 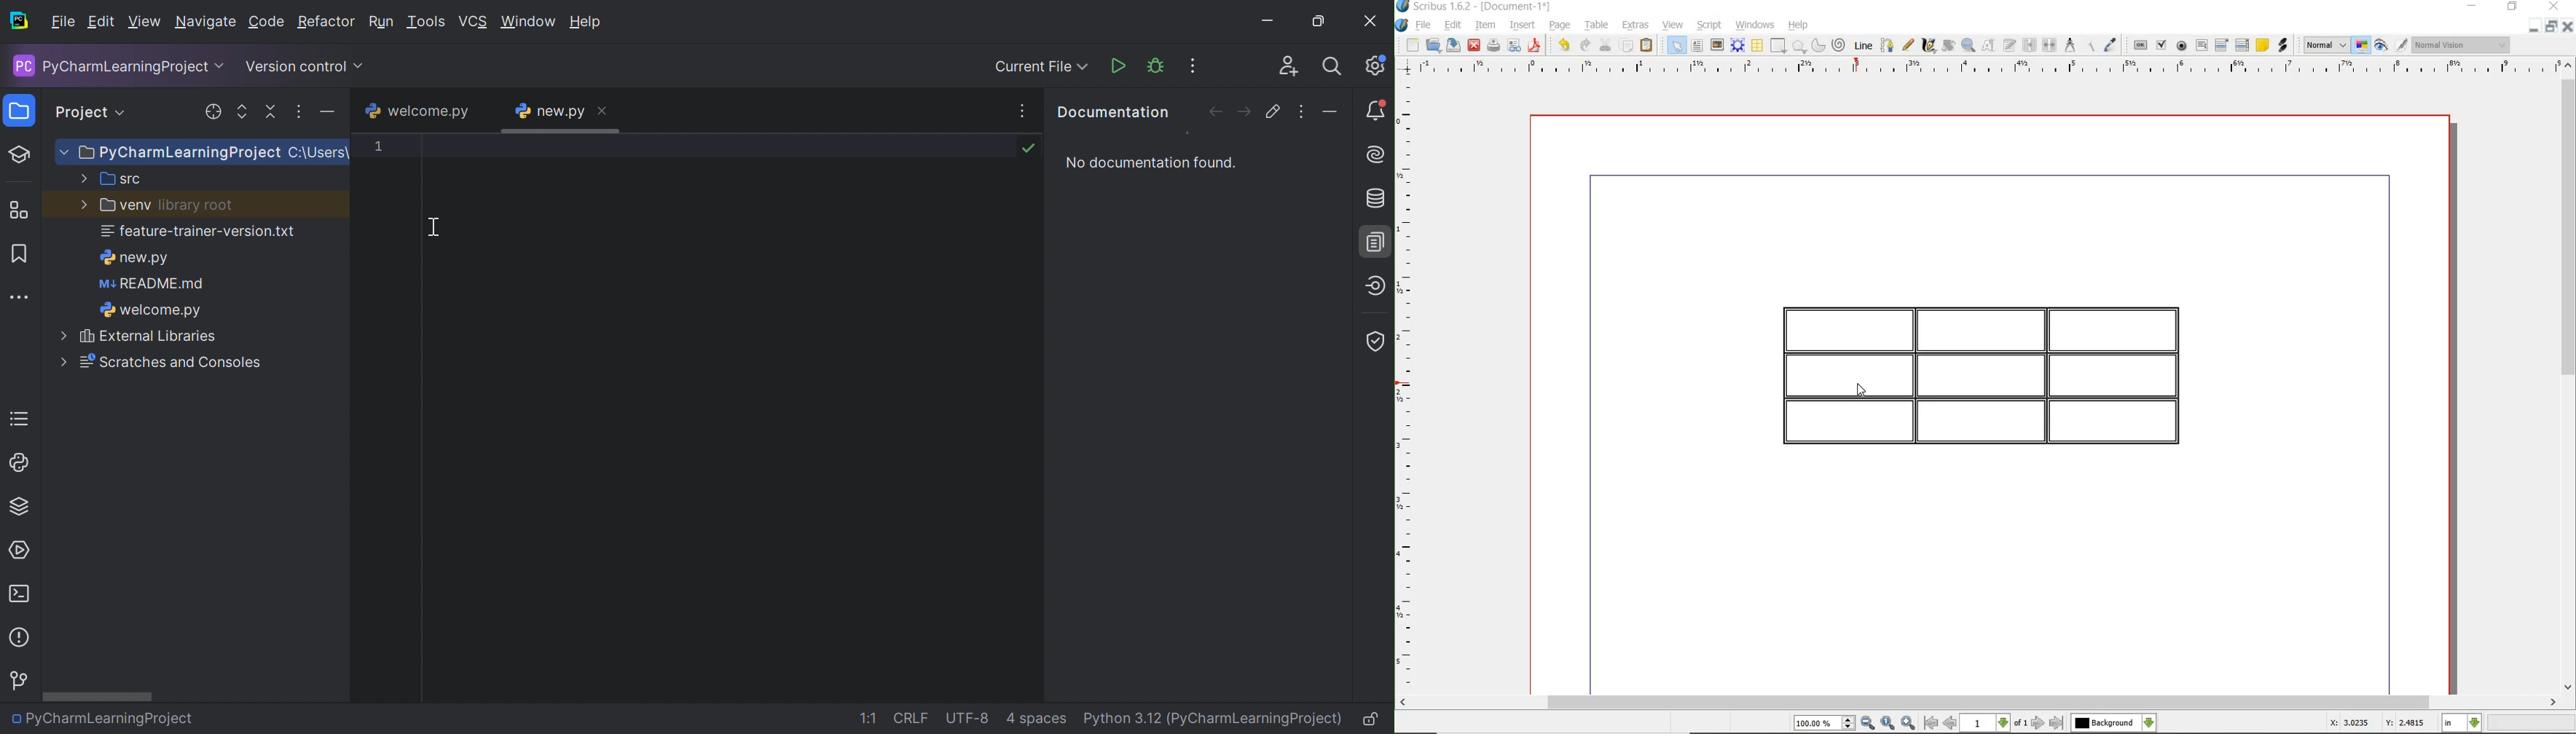 What do you see at coordinates (2322, 45) in the screenshot?
I see `select the image preview quality` at bounding box center [2322, 45].